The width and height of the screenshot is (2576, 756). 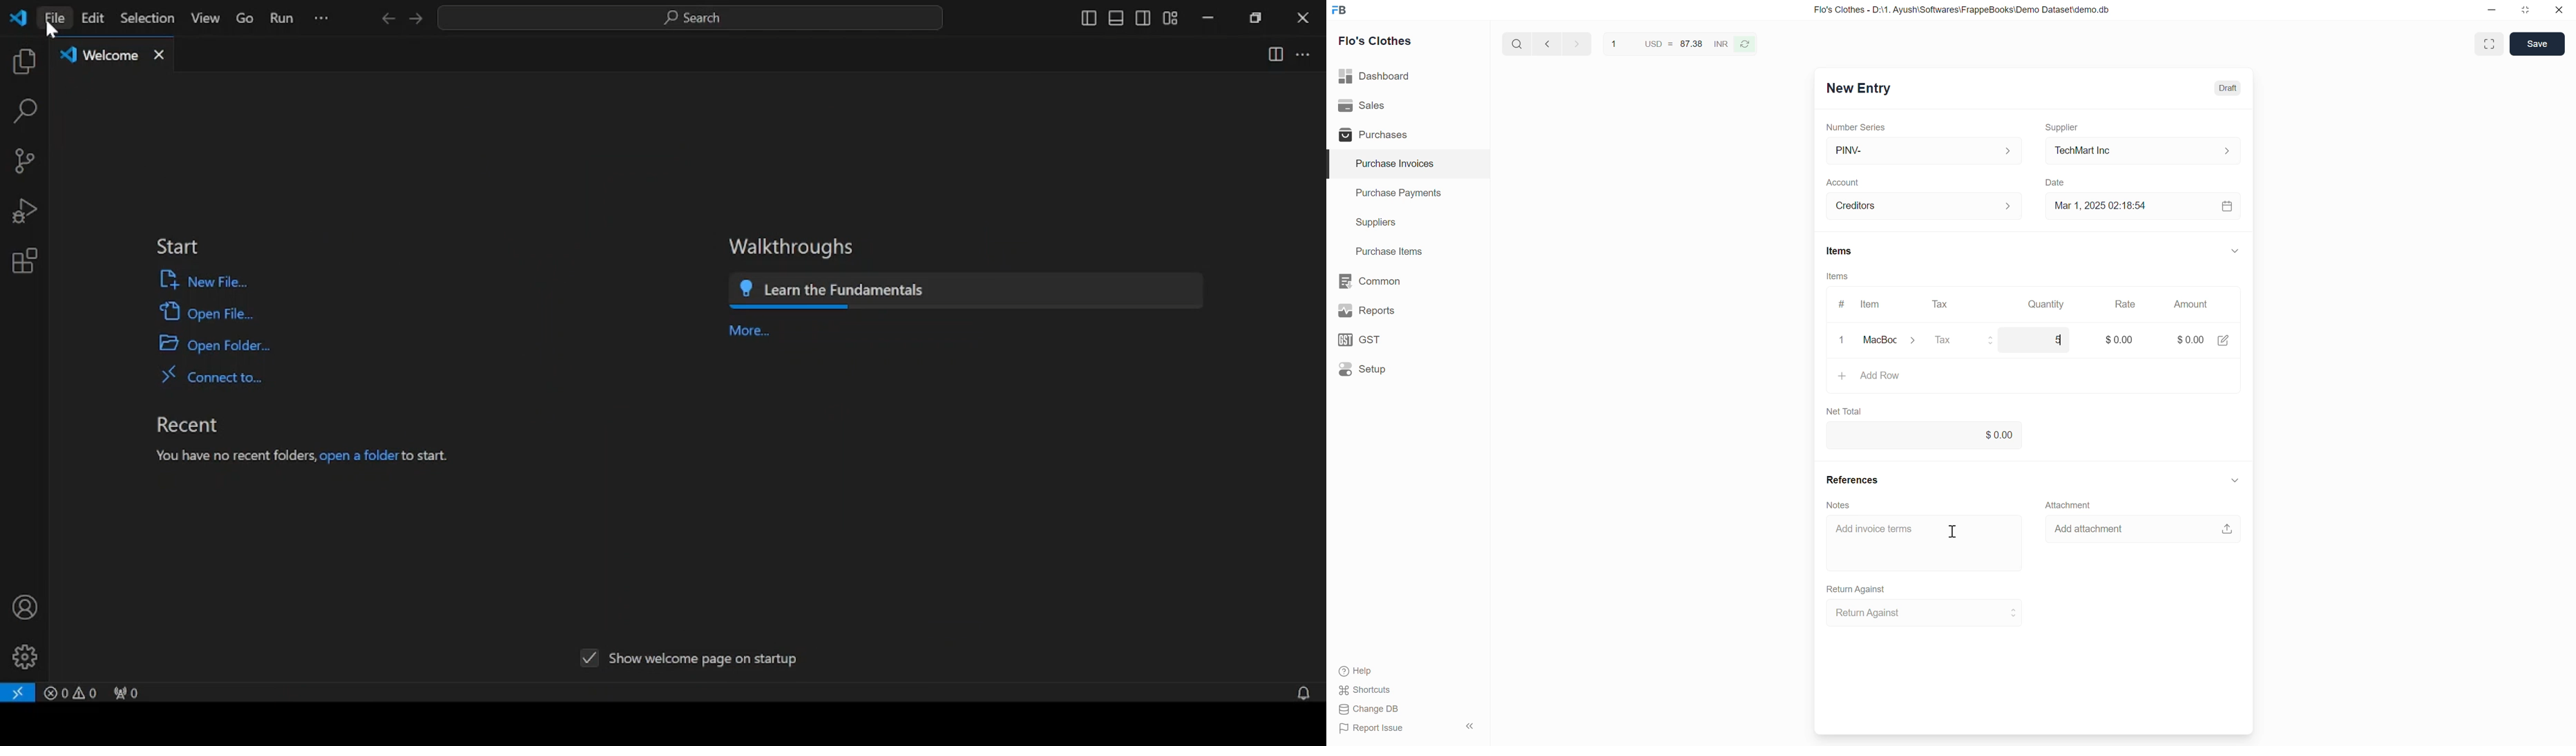 What do you see at coordinates (1856, 127) in the screenshot?
I see `Number Series` at bounding box center [1856, 127].